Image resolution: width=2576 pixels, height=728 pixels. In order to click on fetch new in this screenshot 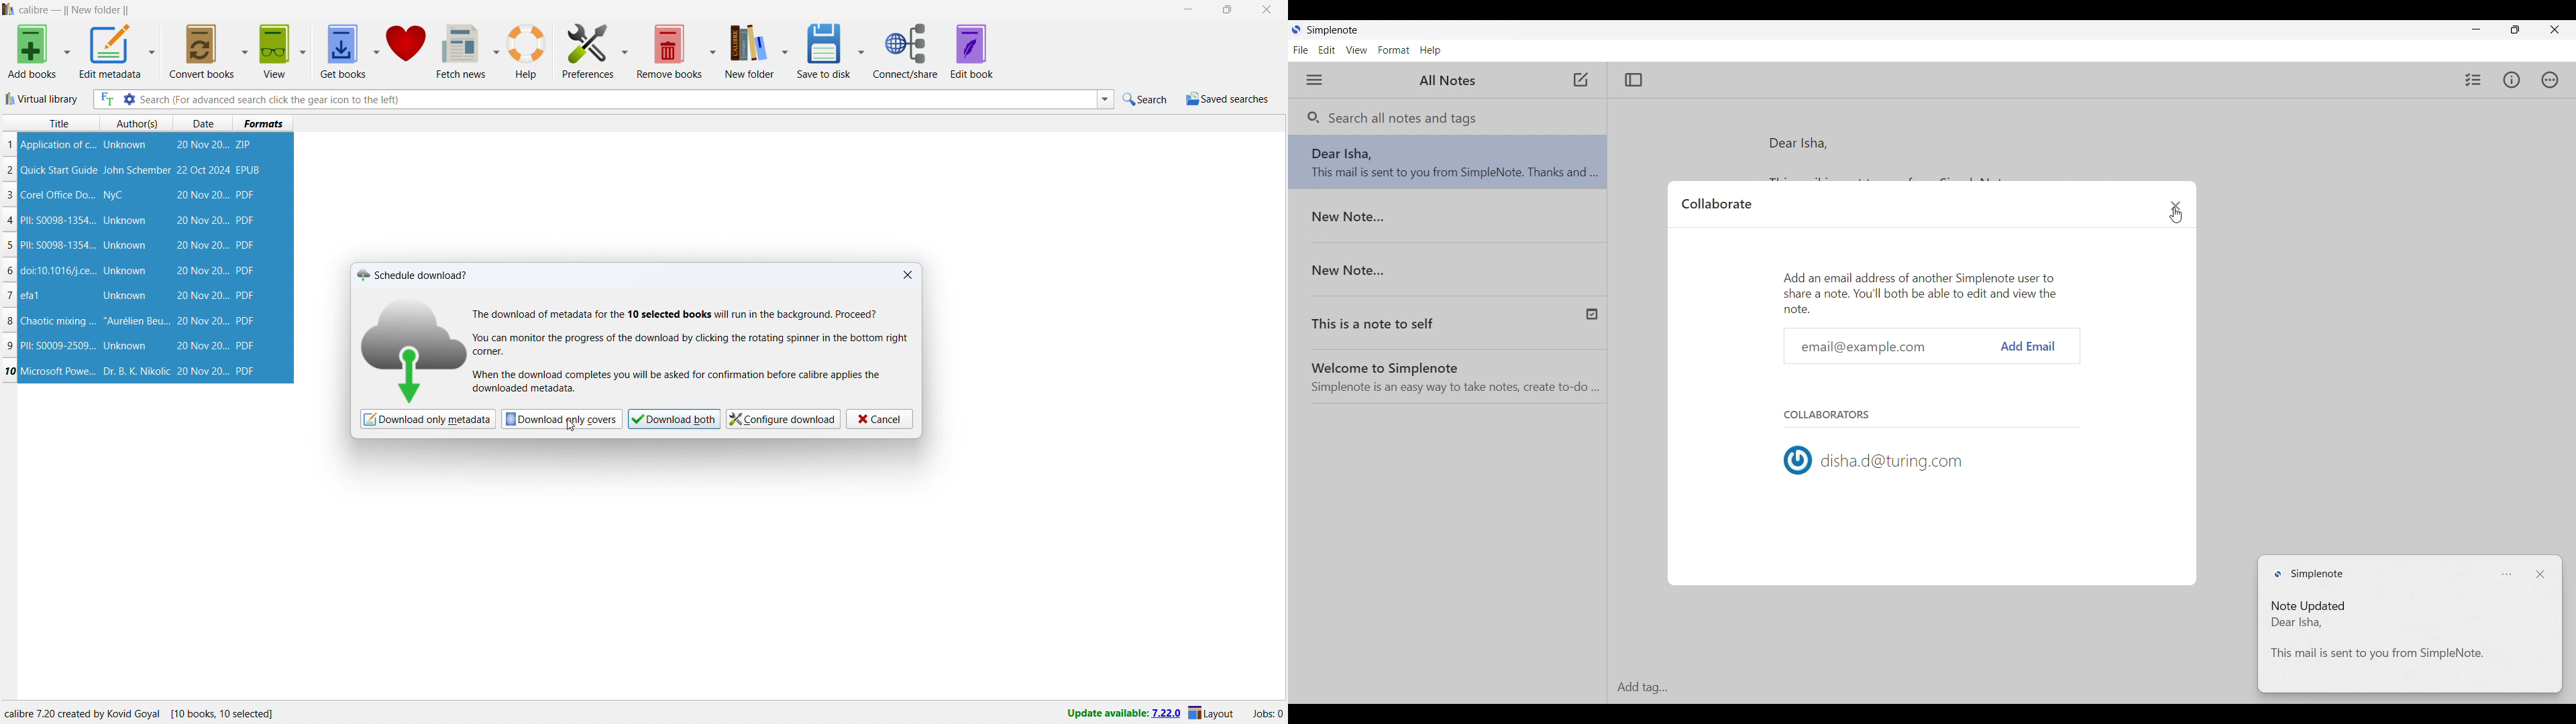, I will do `click(461, 51)`.